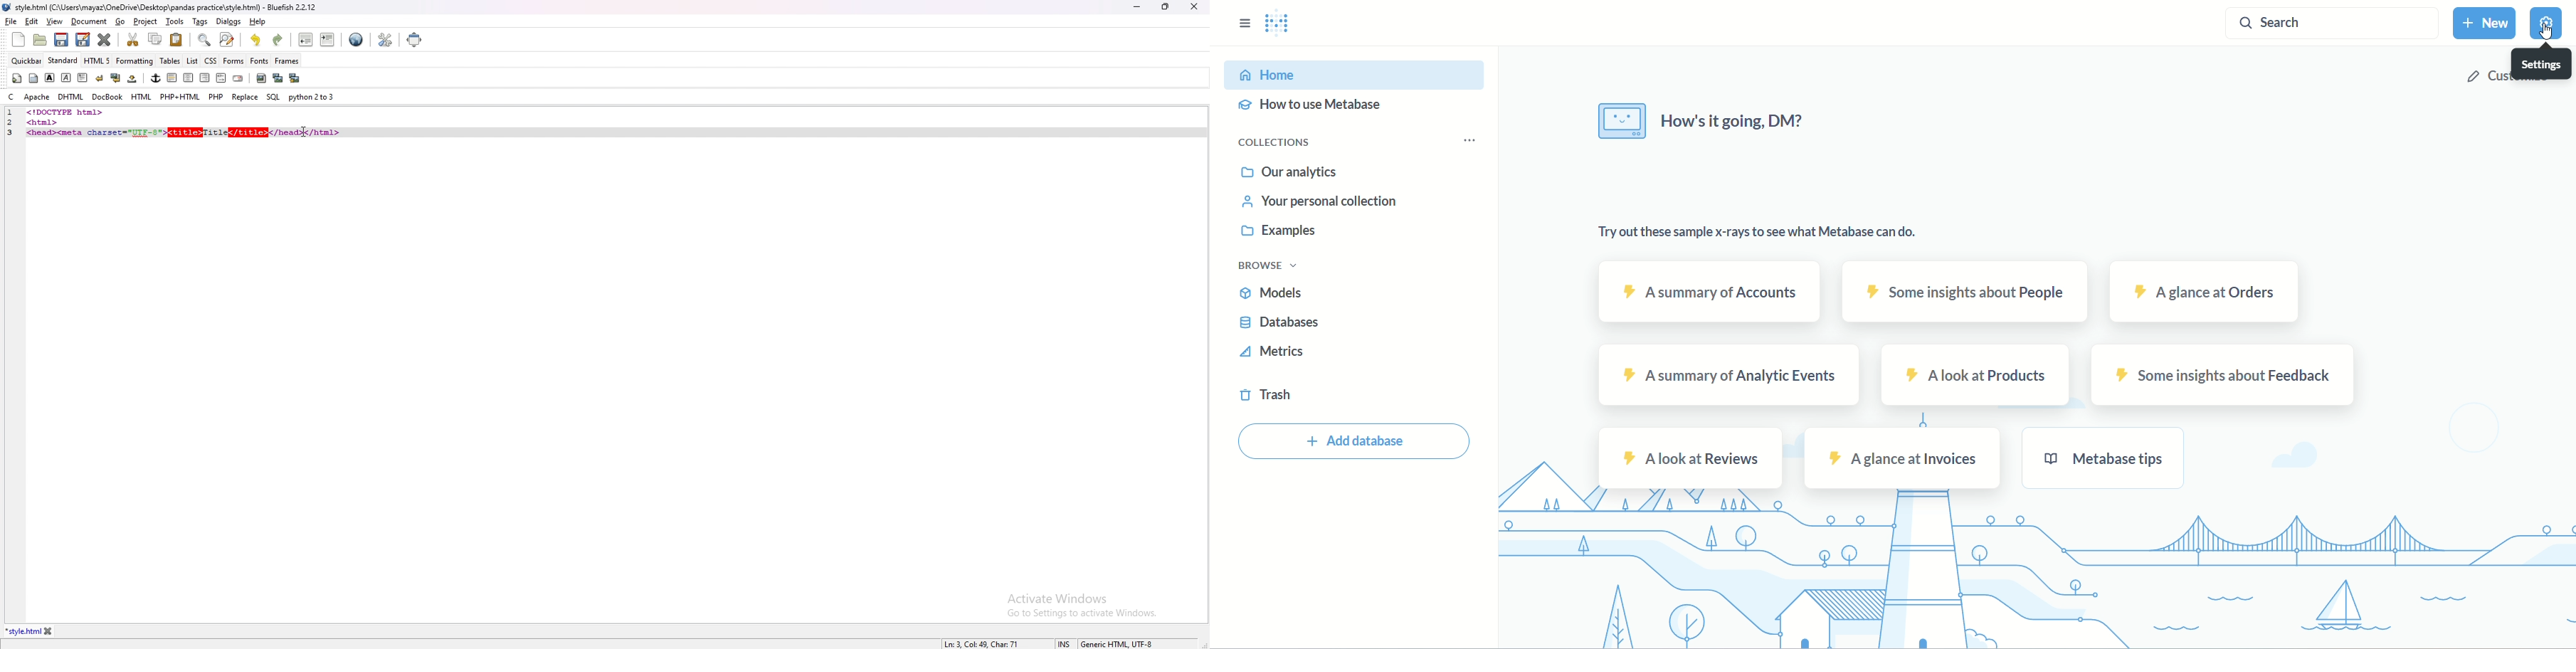  Describe the element at coordinates (302, 132) in the screenshot. I see `cursor` at that location.